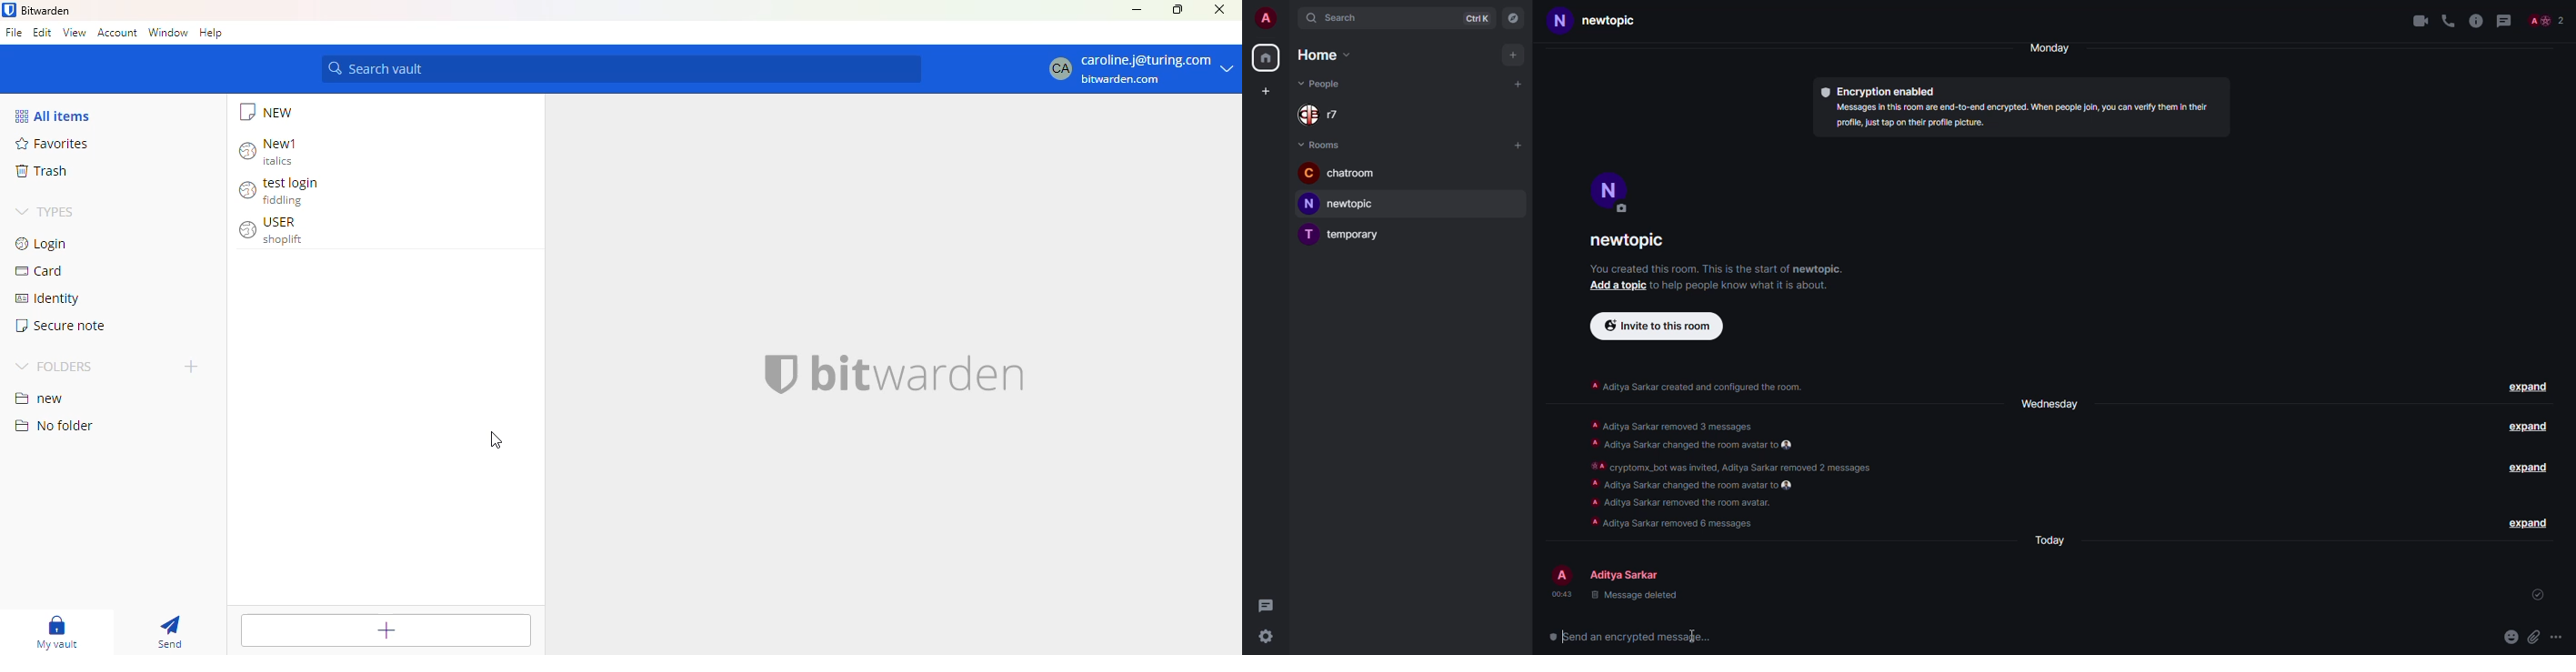 The image size is (2576, 672). Describe the element at coordinates (892, 374) in the screenshot. I see `bitwarden` at that location.